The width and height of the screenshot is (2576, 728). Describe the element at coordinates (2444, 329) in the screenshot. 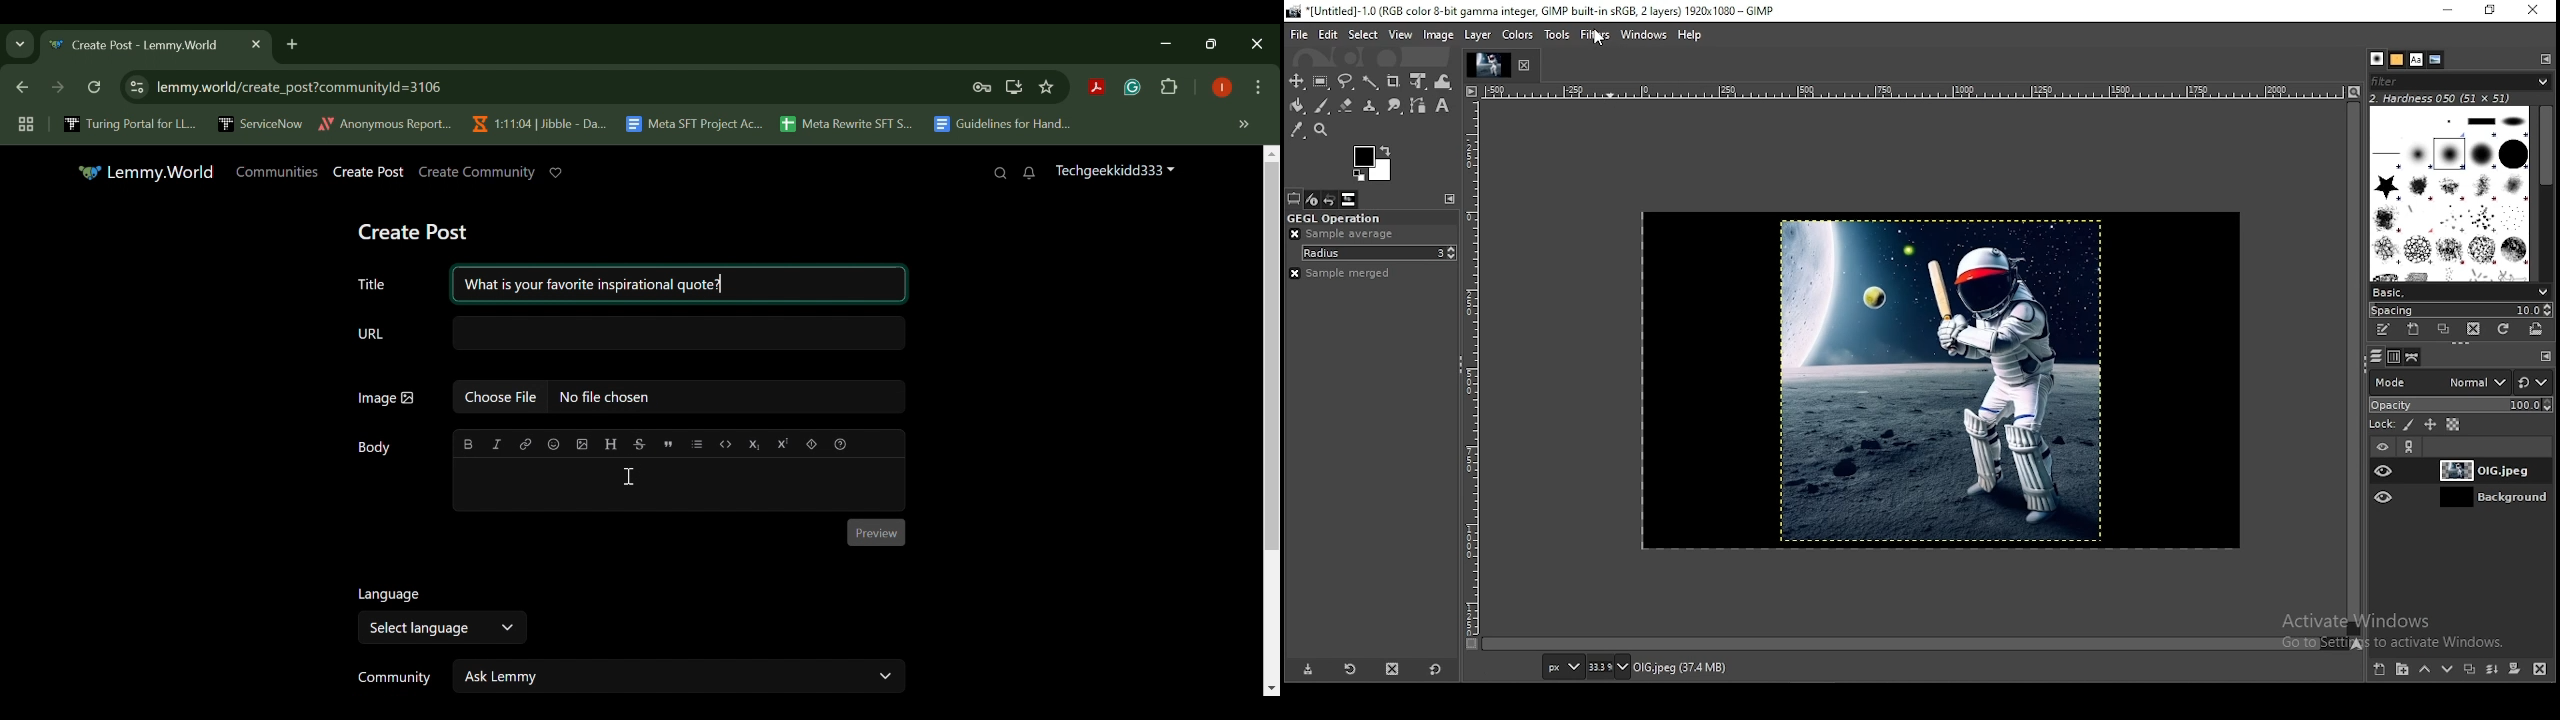

I see `duplicate this brush` at that location.